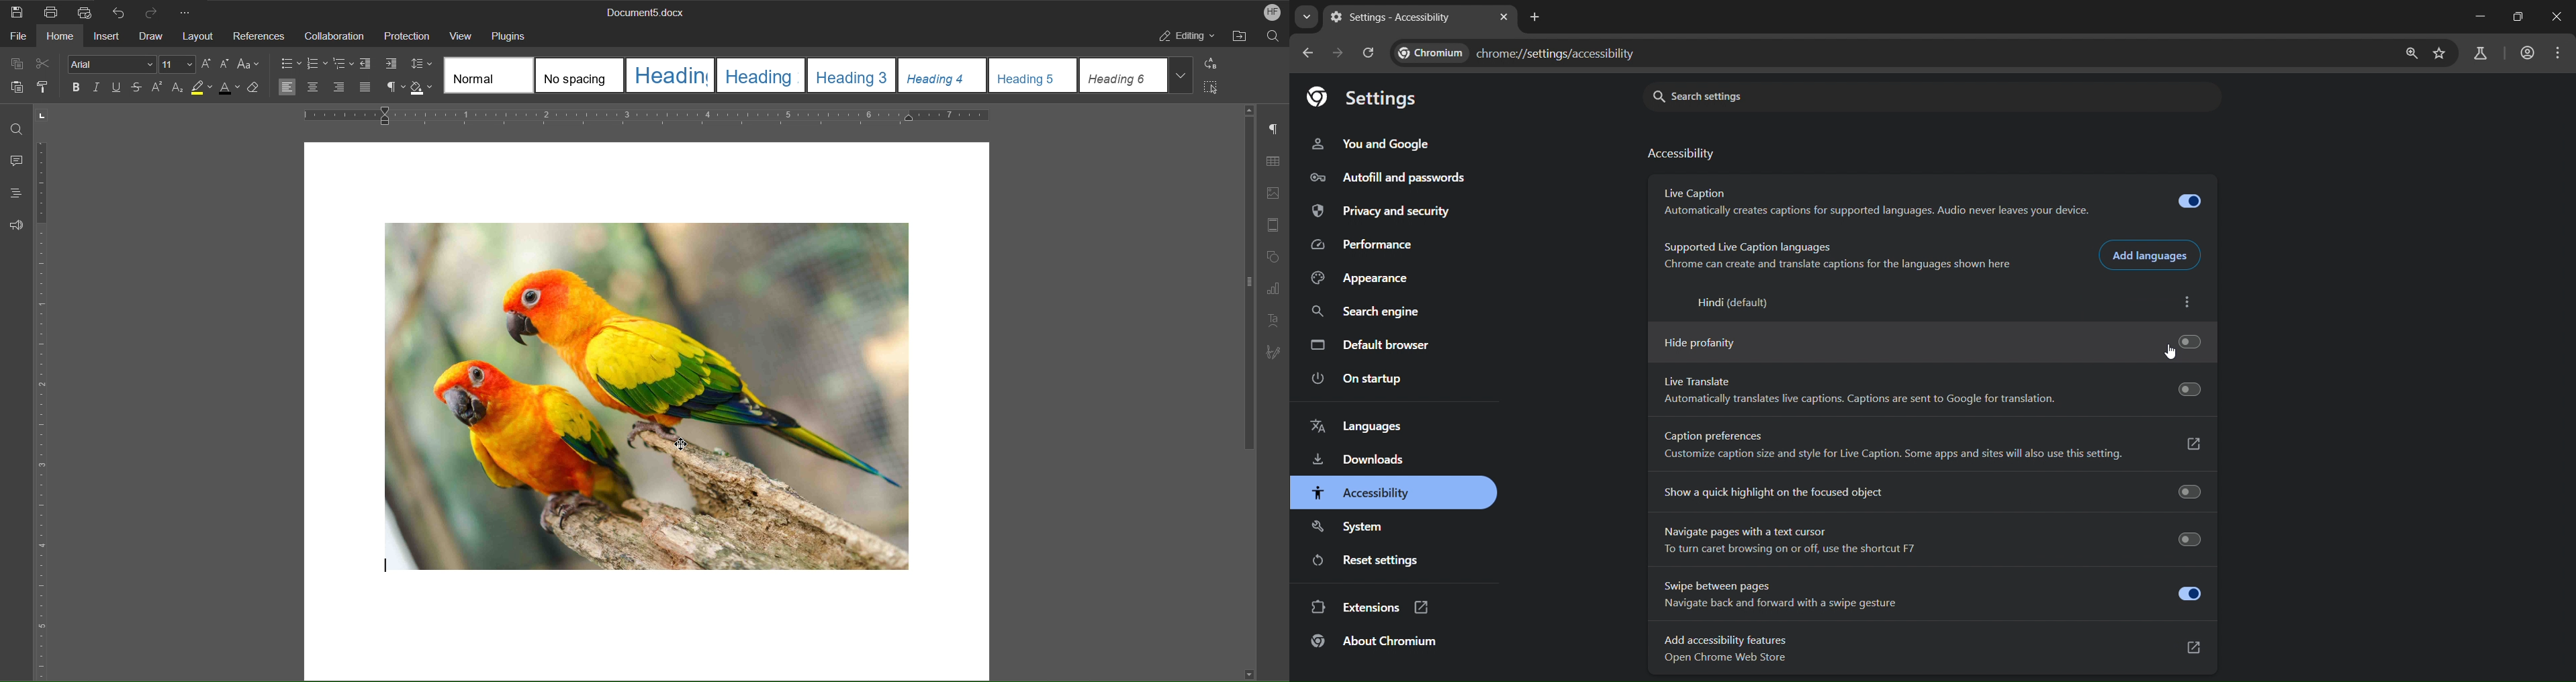  I want to click on Subscript, so click(178, 90).